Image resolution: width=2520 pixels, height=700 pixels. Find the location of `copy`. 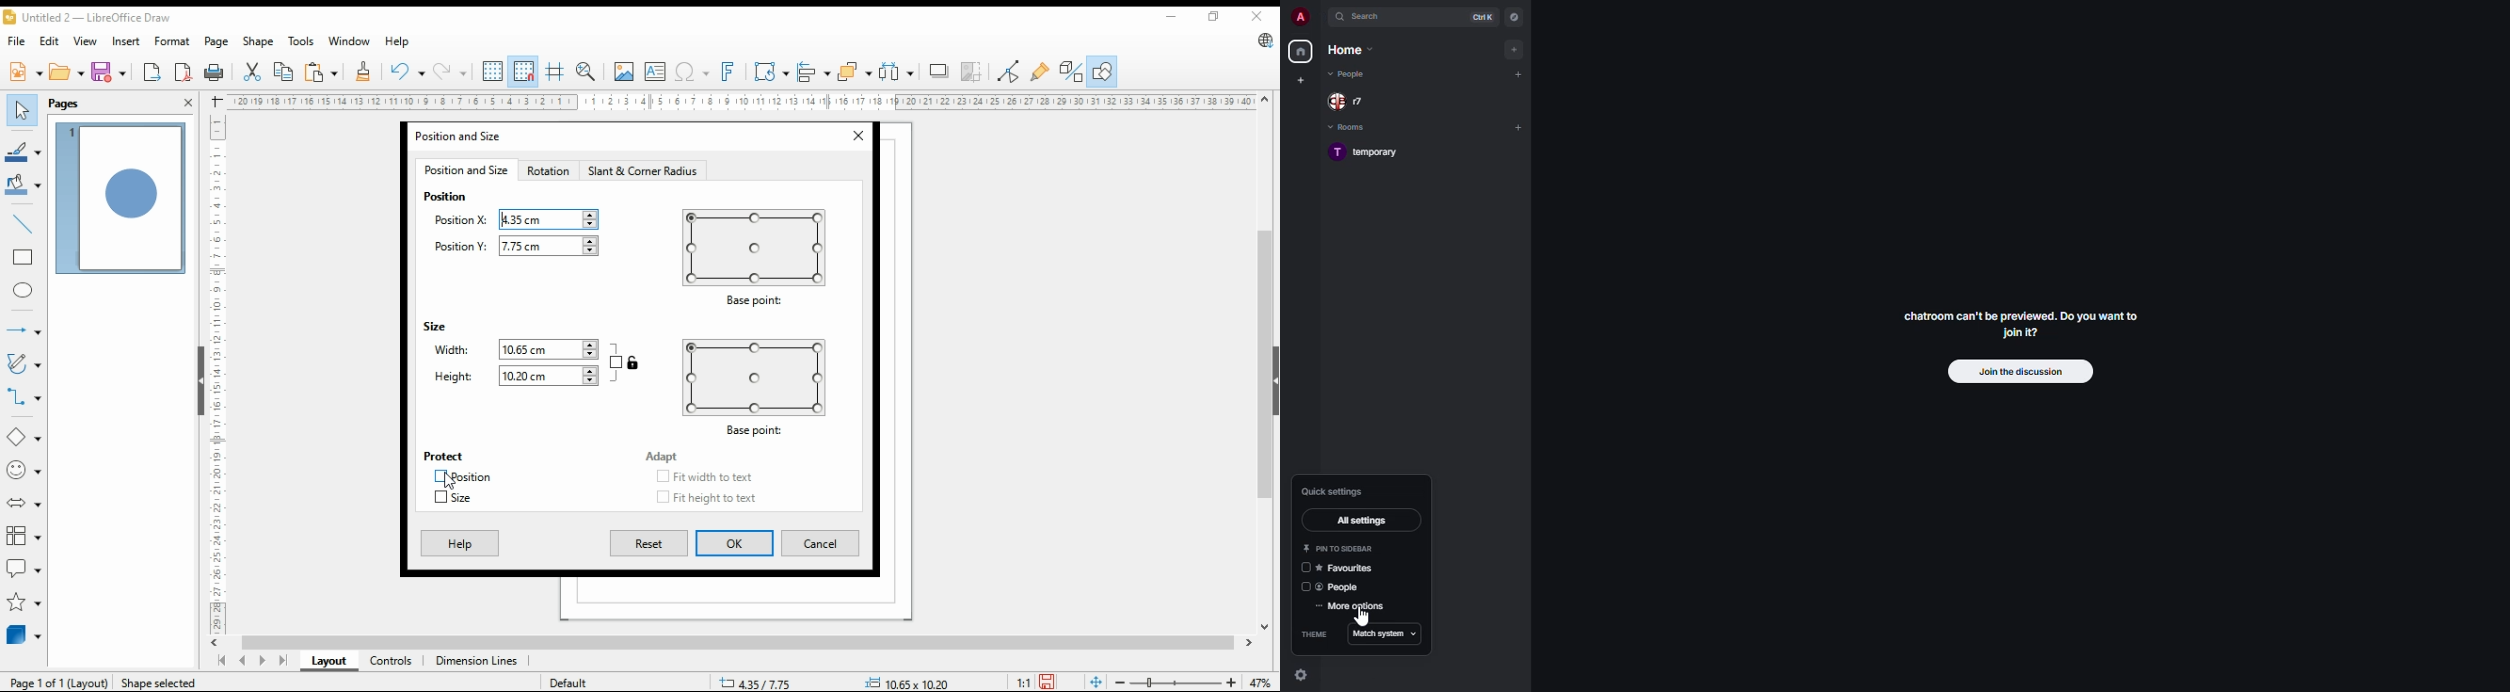

copy is located at coordinates (284, 72).